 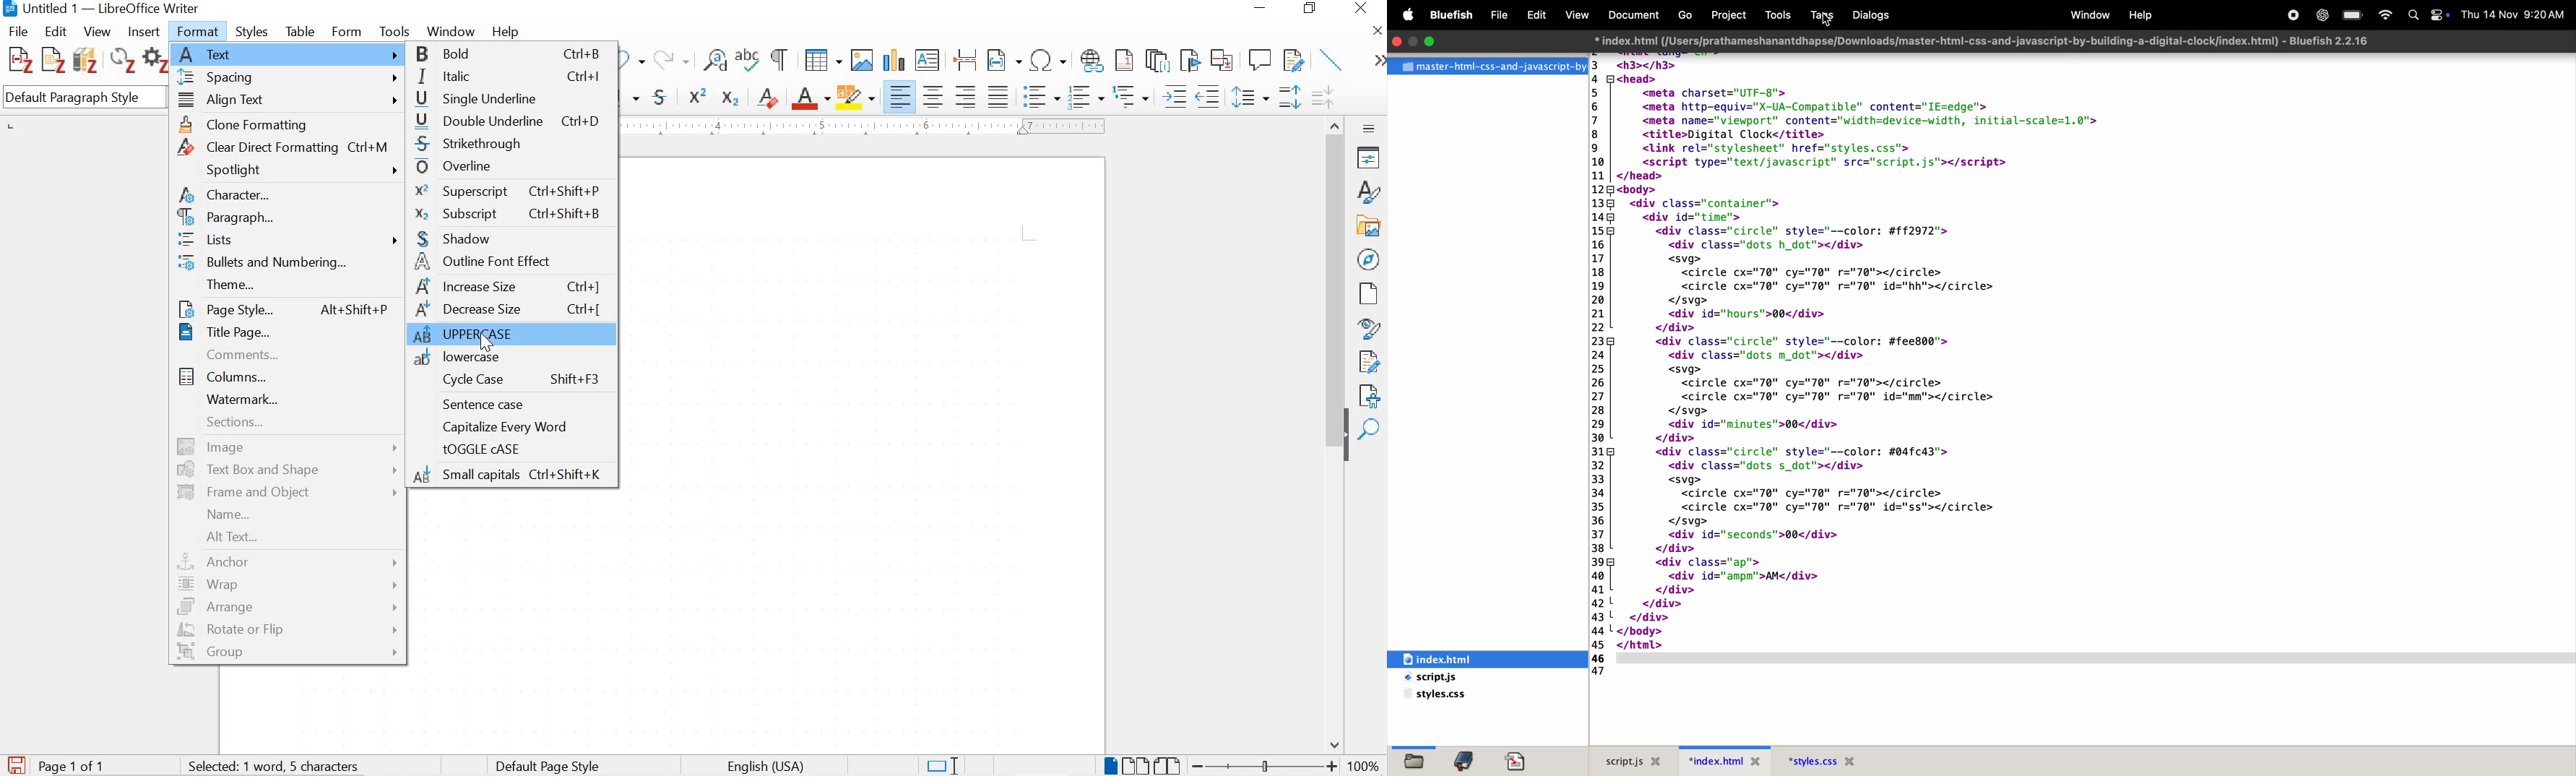 What do you see at coordinates (1210, 96) in the screenshot?
I see `decrease indent` at bounding box center [1210, 96].